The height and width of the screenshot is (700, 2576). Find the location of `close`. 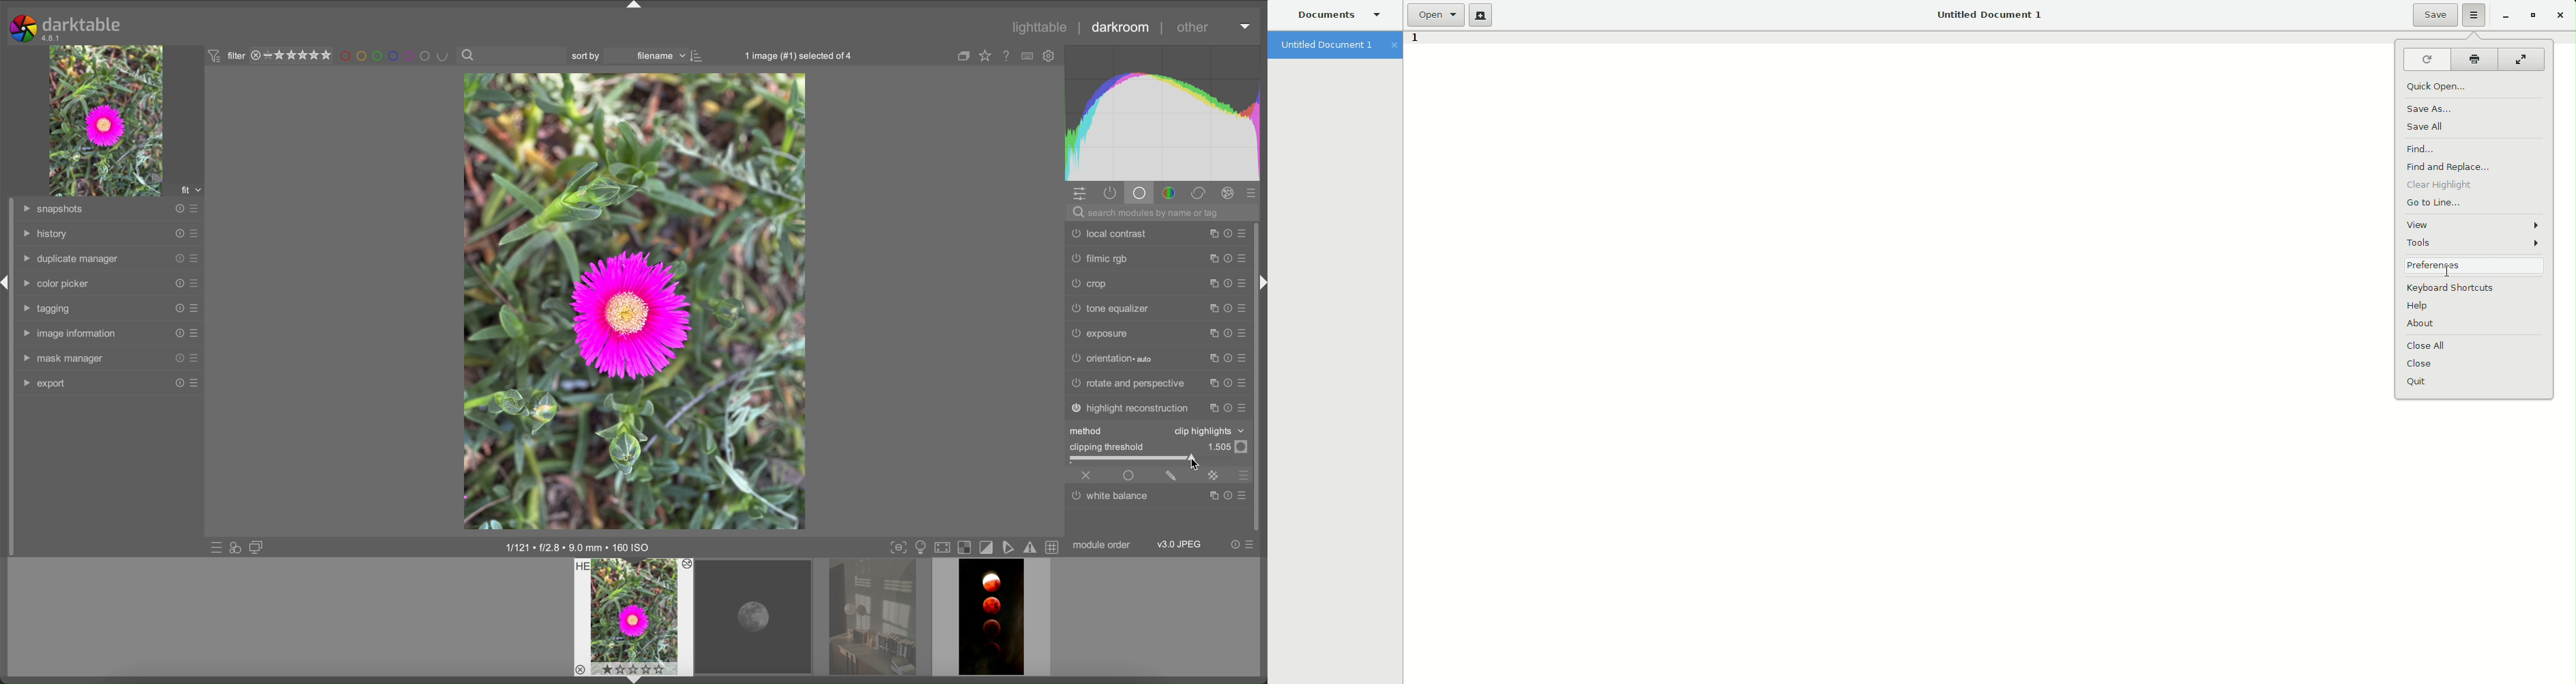

close is located at coordinates (1086, 476).